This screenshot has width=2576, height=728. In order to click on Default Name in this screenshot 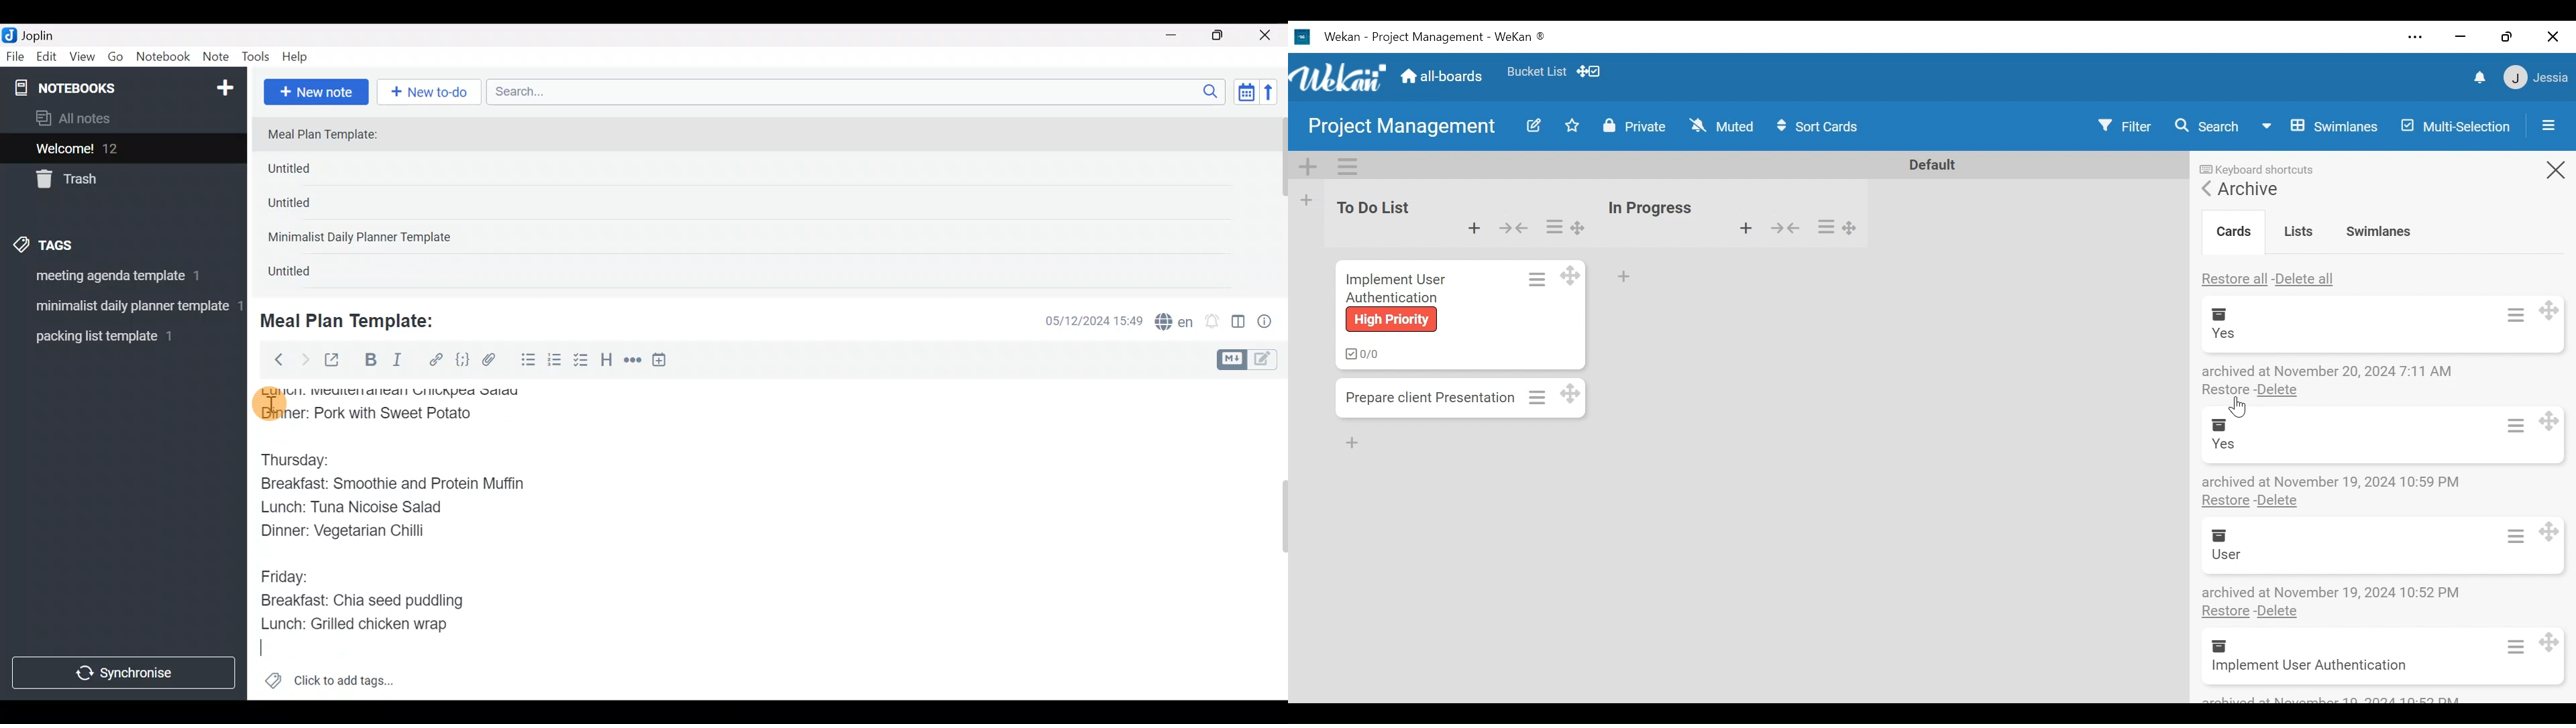, I will do `click(1931, 164)`.